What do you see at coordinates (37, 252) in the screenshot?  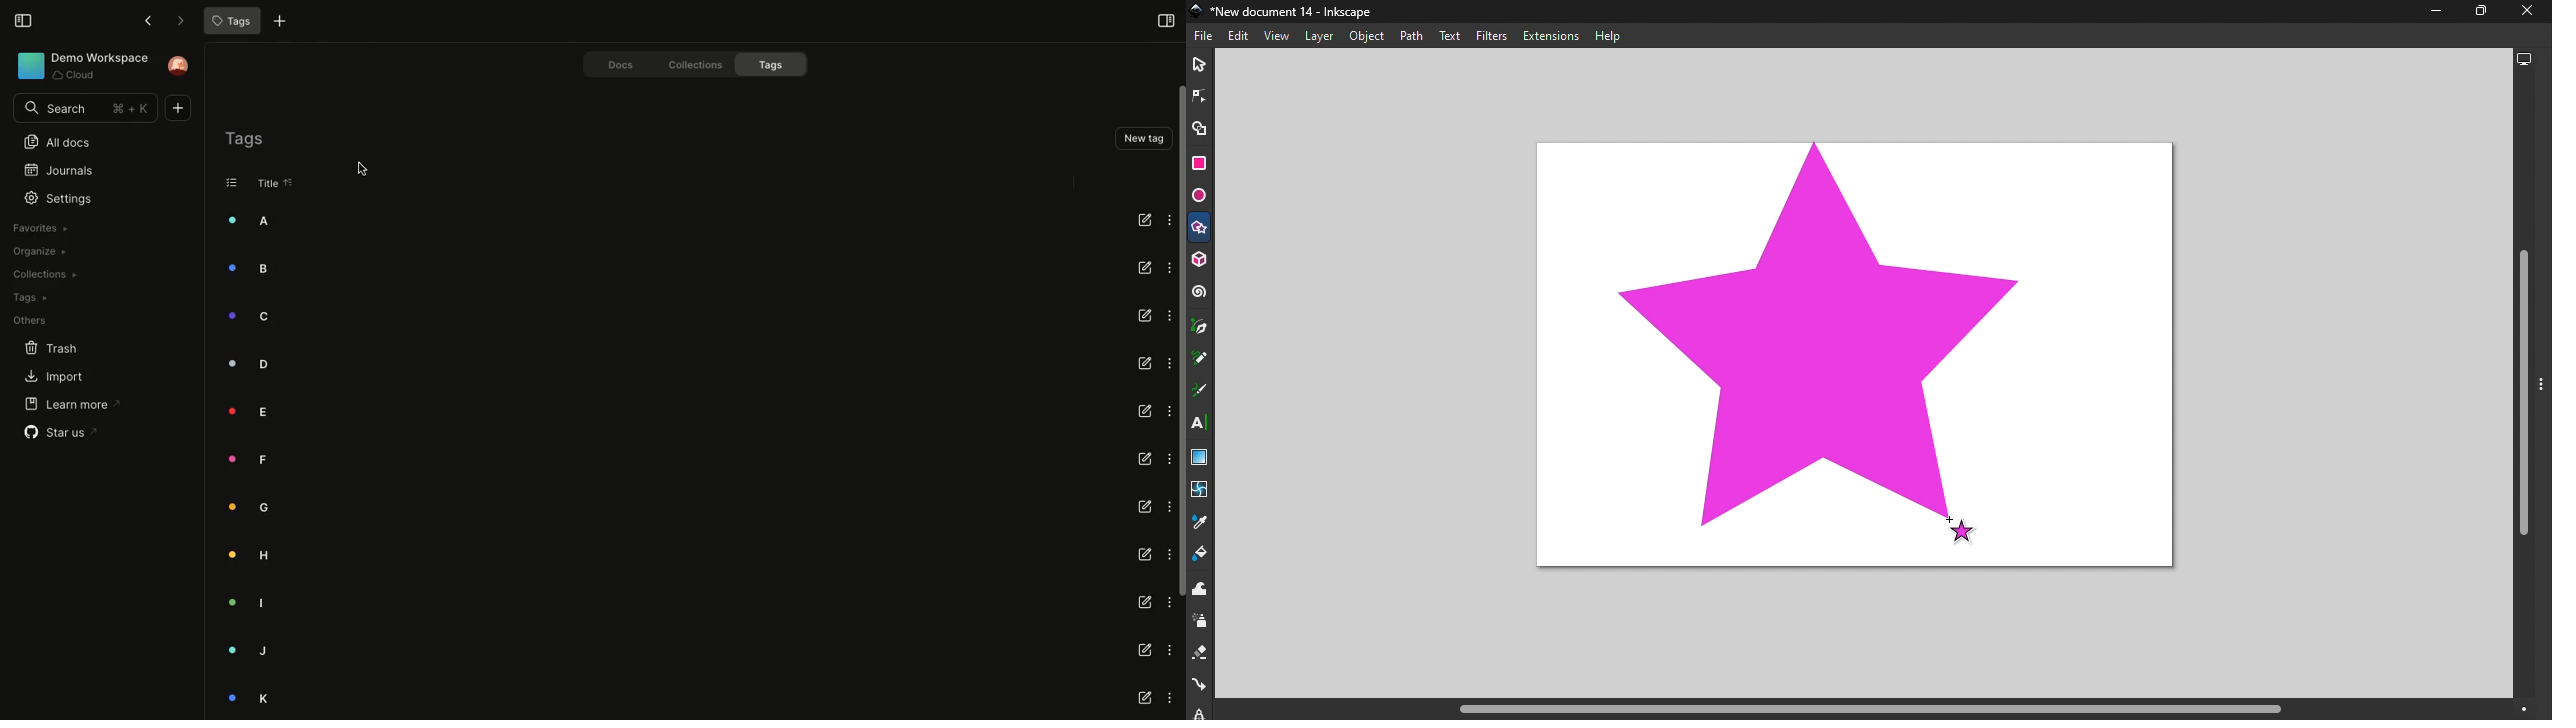 I see `Organize` at bounding box center [37, 252].